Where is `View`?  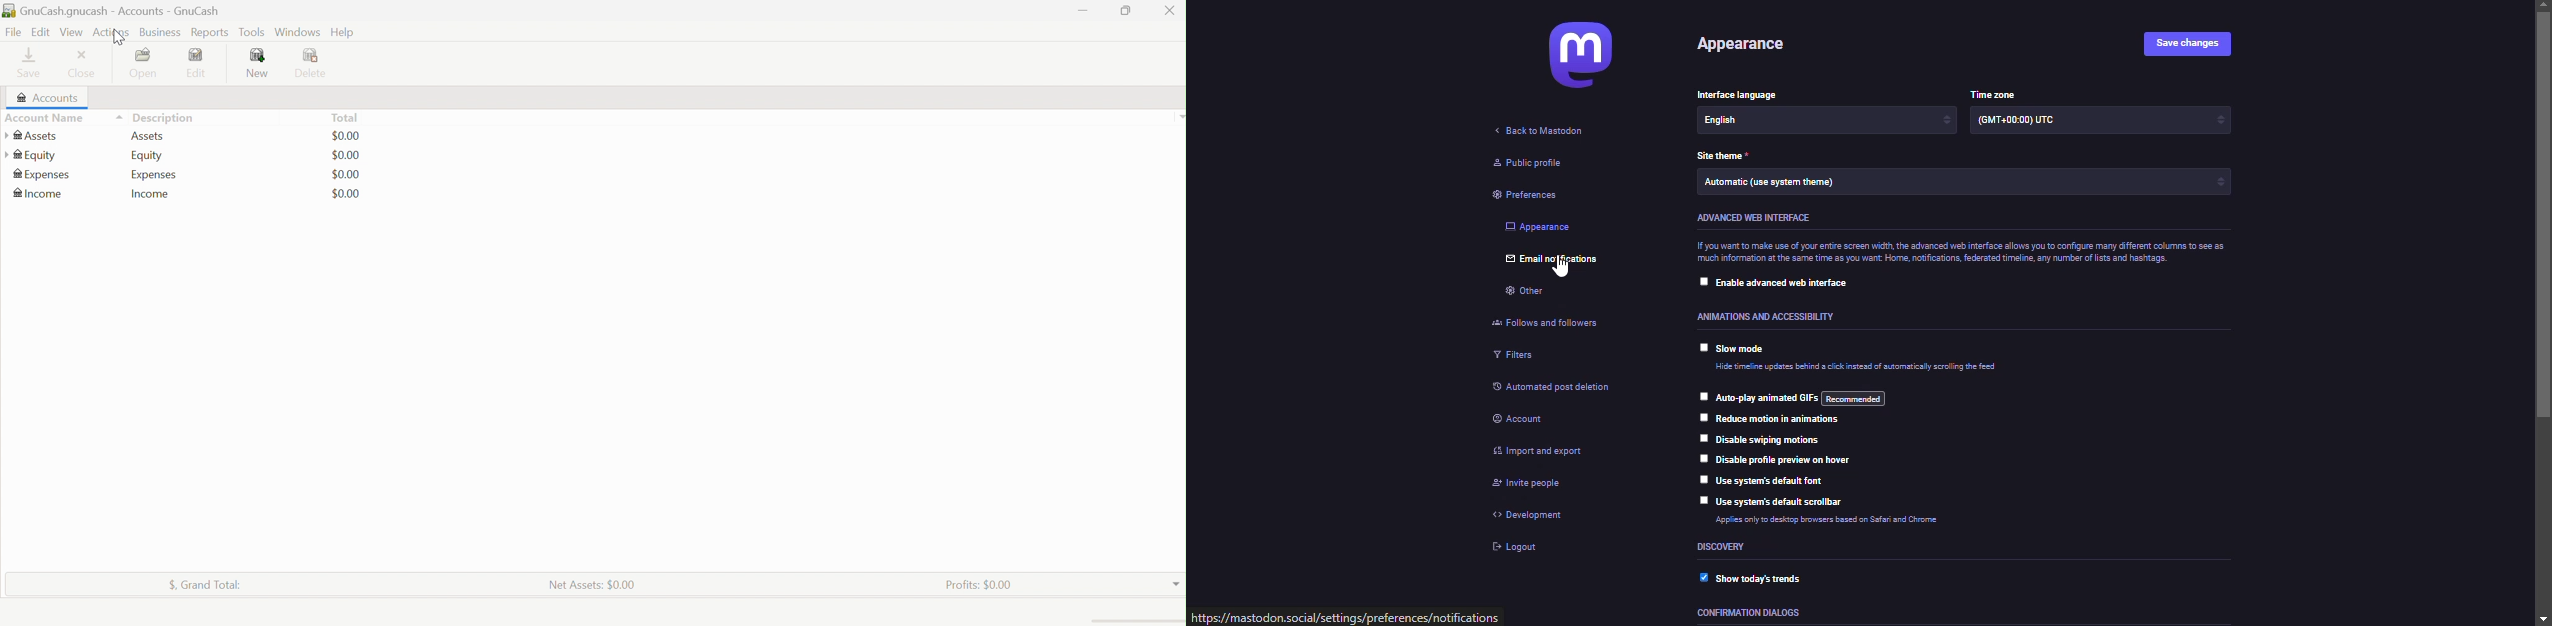
View is located at coordinates (71, 32).